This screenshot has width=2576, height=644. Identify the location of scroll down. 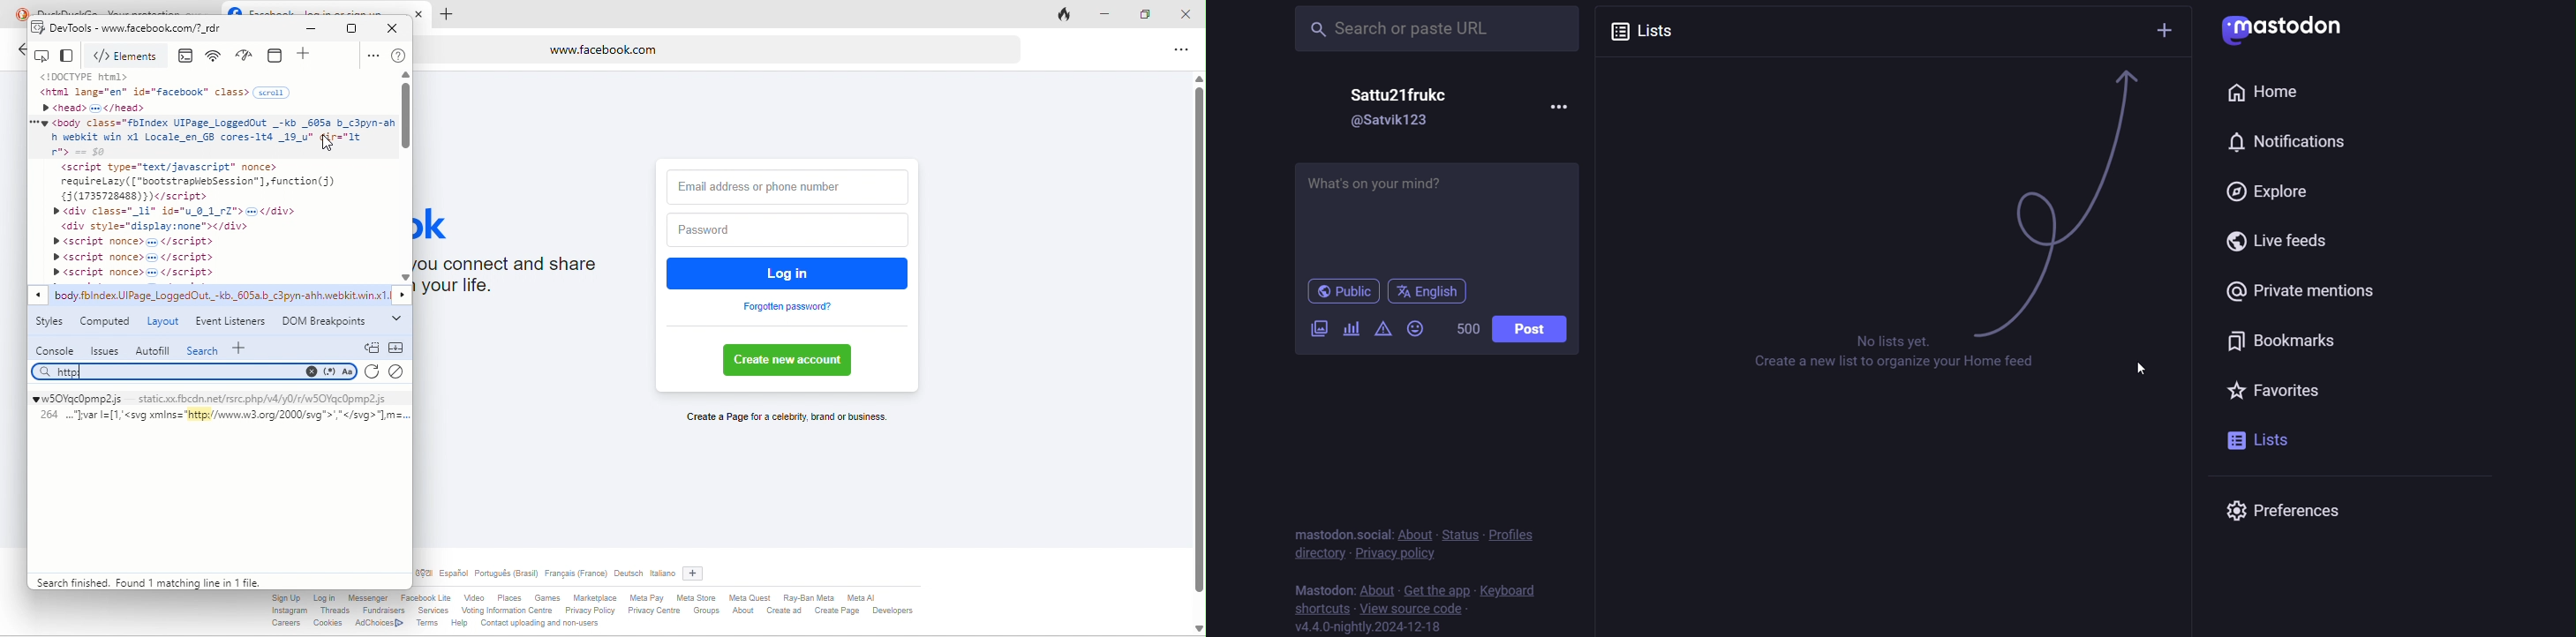
(1197, 627).